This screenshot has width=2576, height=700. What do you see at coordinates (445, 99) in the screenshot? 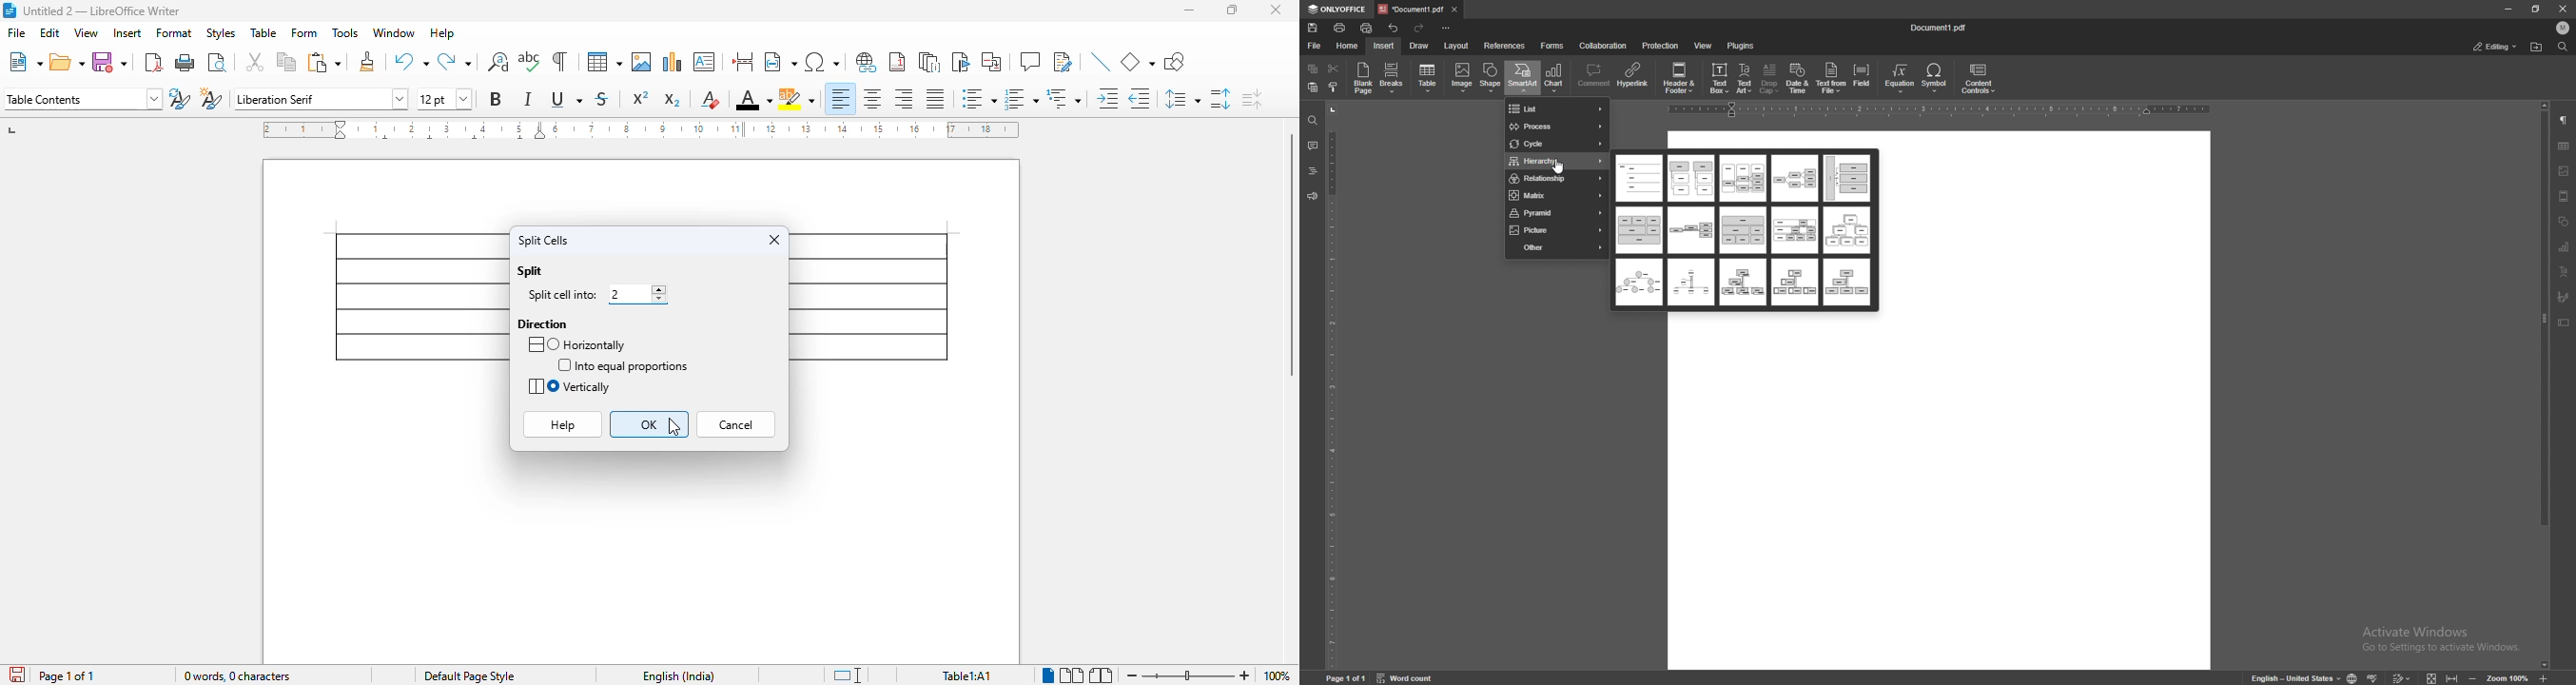
I see `font size` at bounding box center [445, 99].